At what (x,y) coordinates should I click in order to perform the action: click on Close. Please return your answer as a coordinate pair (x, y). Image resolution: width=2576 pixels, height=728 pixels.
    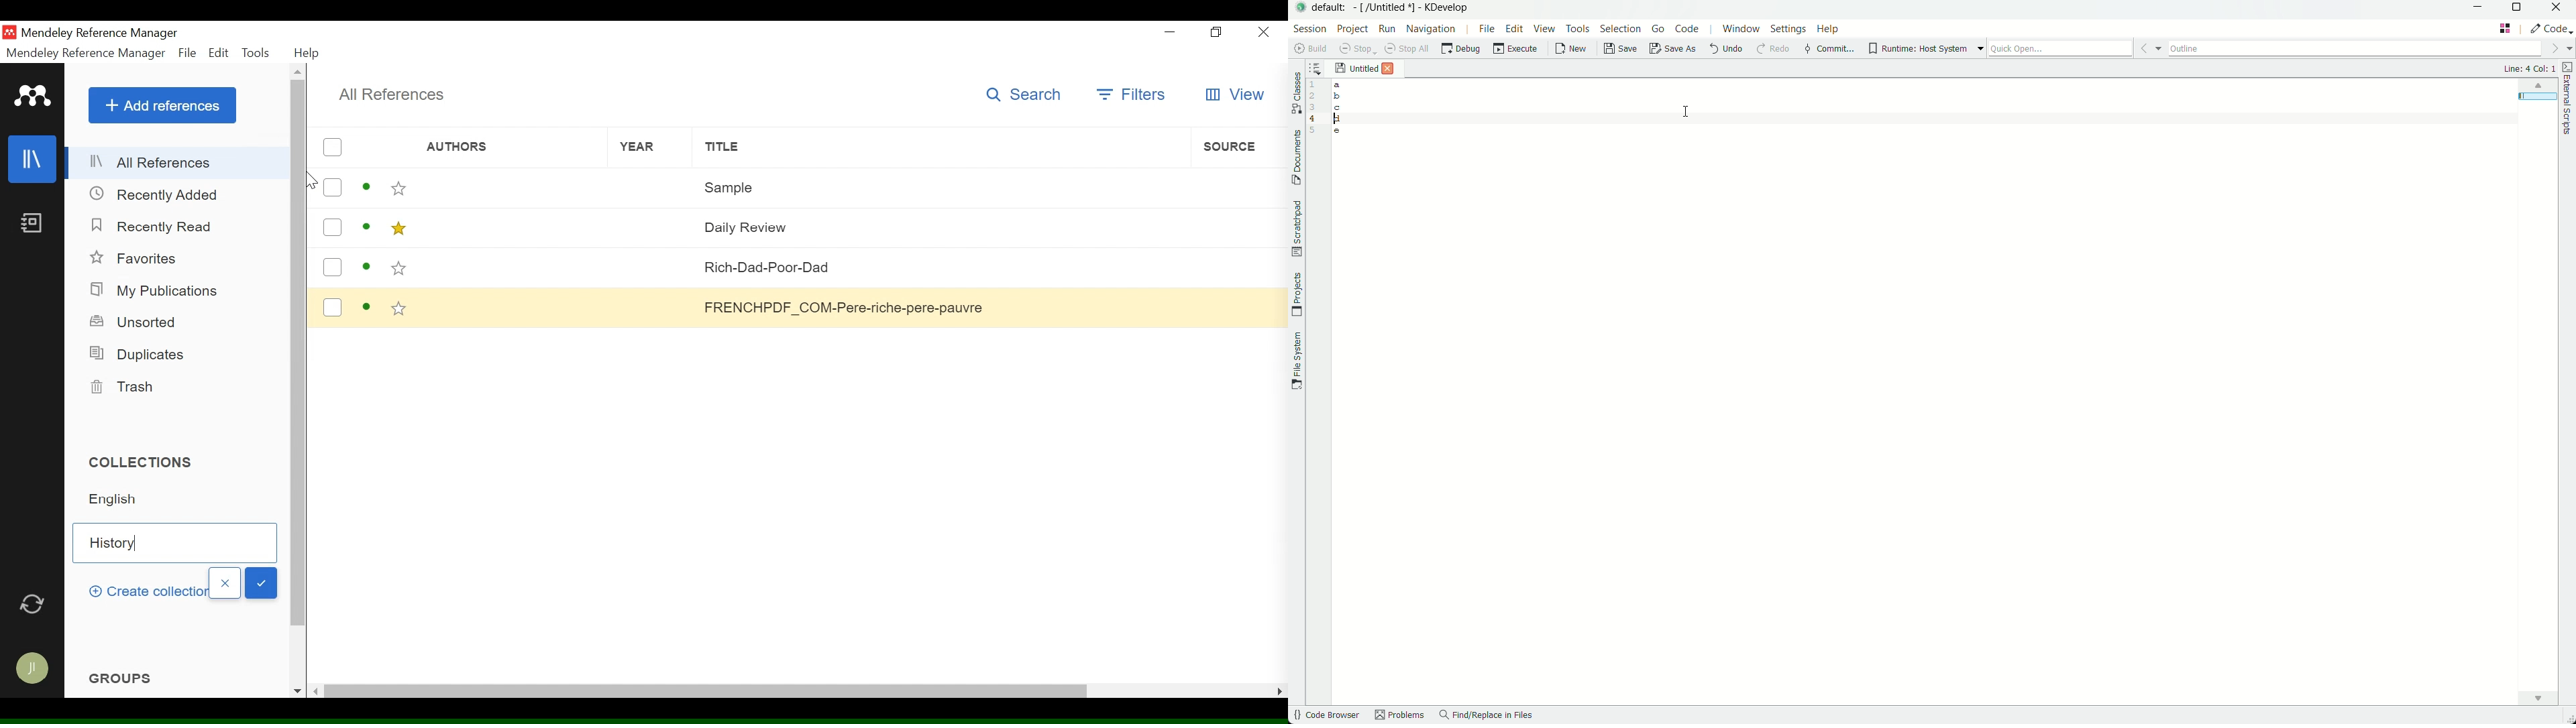
    Looking at the image, I should click on (223, 584).